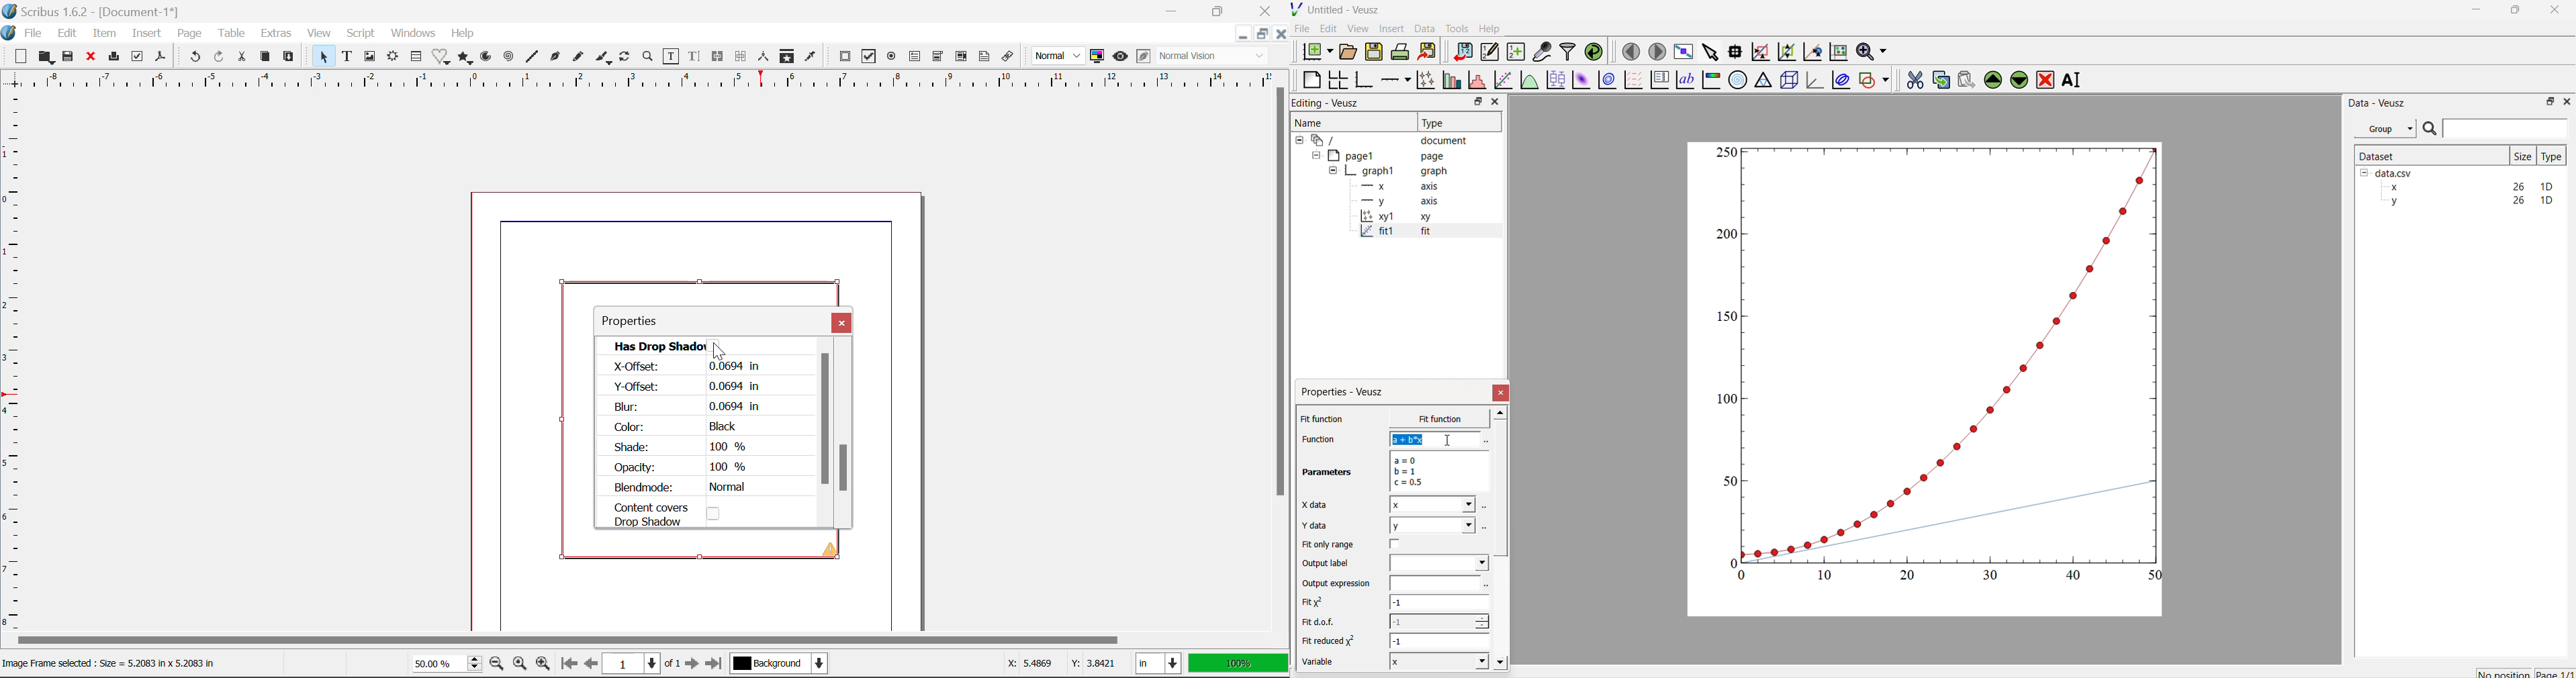 Image resolution: width=2576 pixels, height=700 pixels. Describe the element at coordinates (645, 322) in the screenshot. I see `Properties` at that location.